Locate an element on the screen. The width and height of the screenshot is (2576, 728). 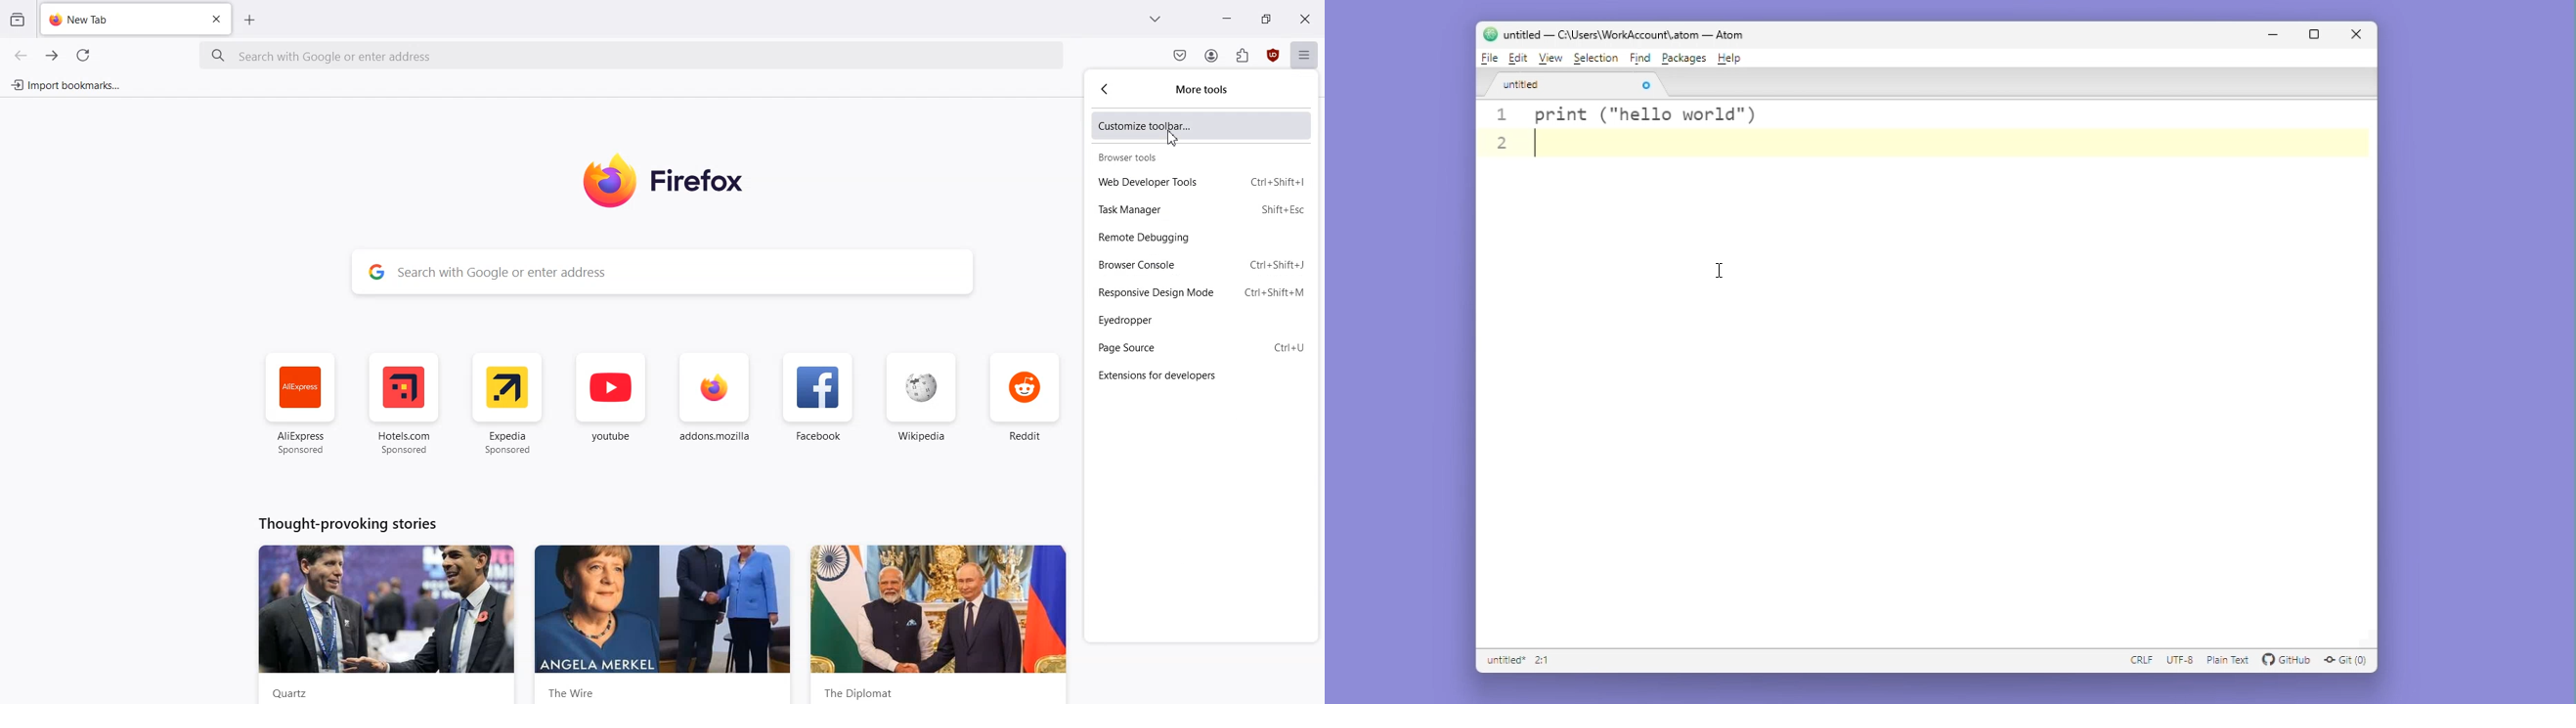
Facebook is located at coordinates (819, 404).